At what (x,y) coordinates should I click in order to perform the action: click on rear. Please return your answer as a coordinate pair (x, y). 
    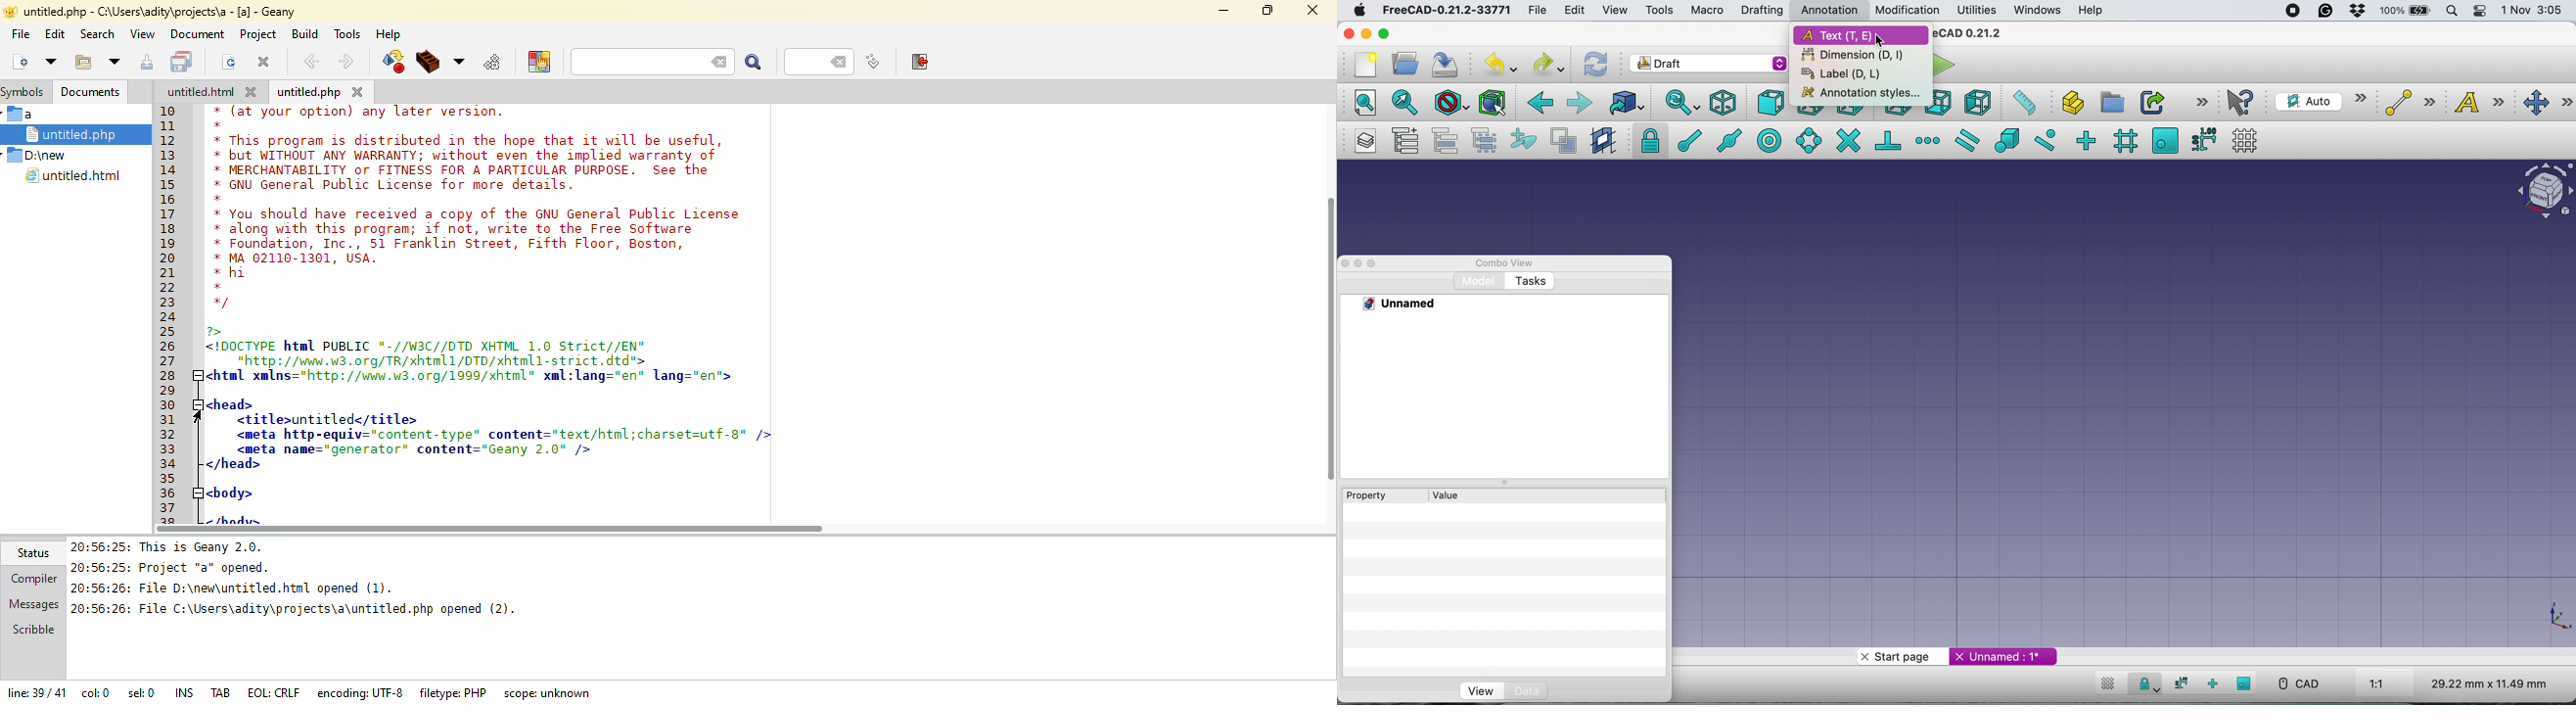
    Looking at the image, I should click on (1896, 112).